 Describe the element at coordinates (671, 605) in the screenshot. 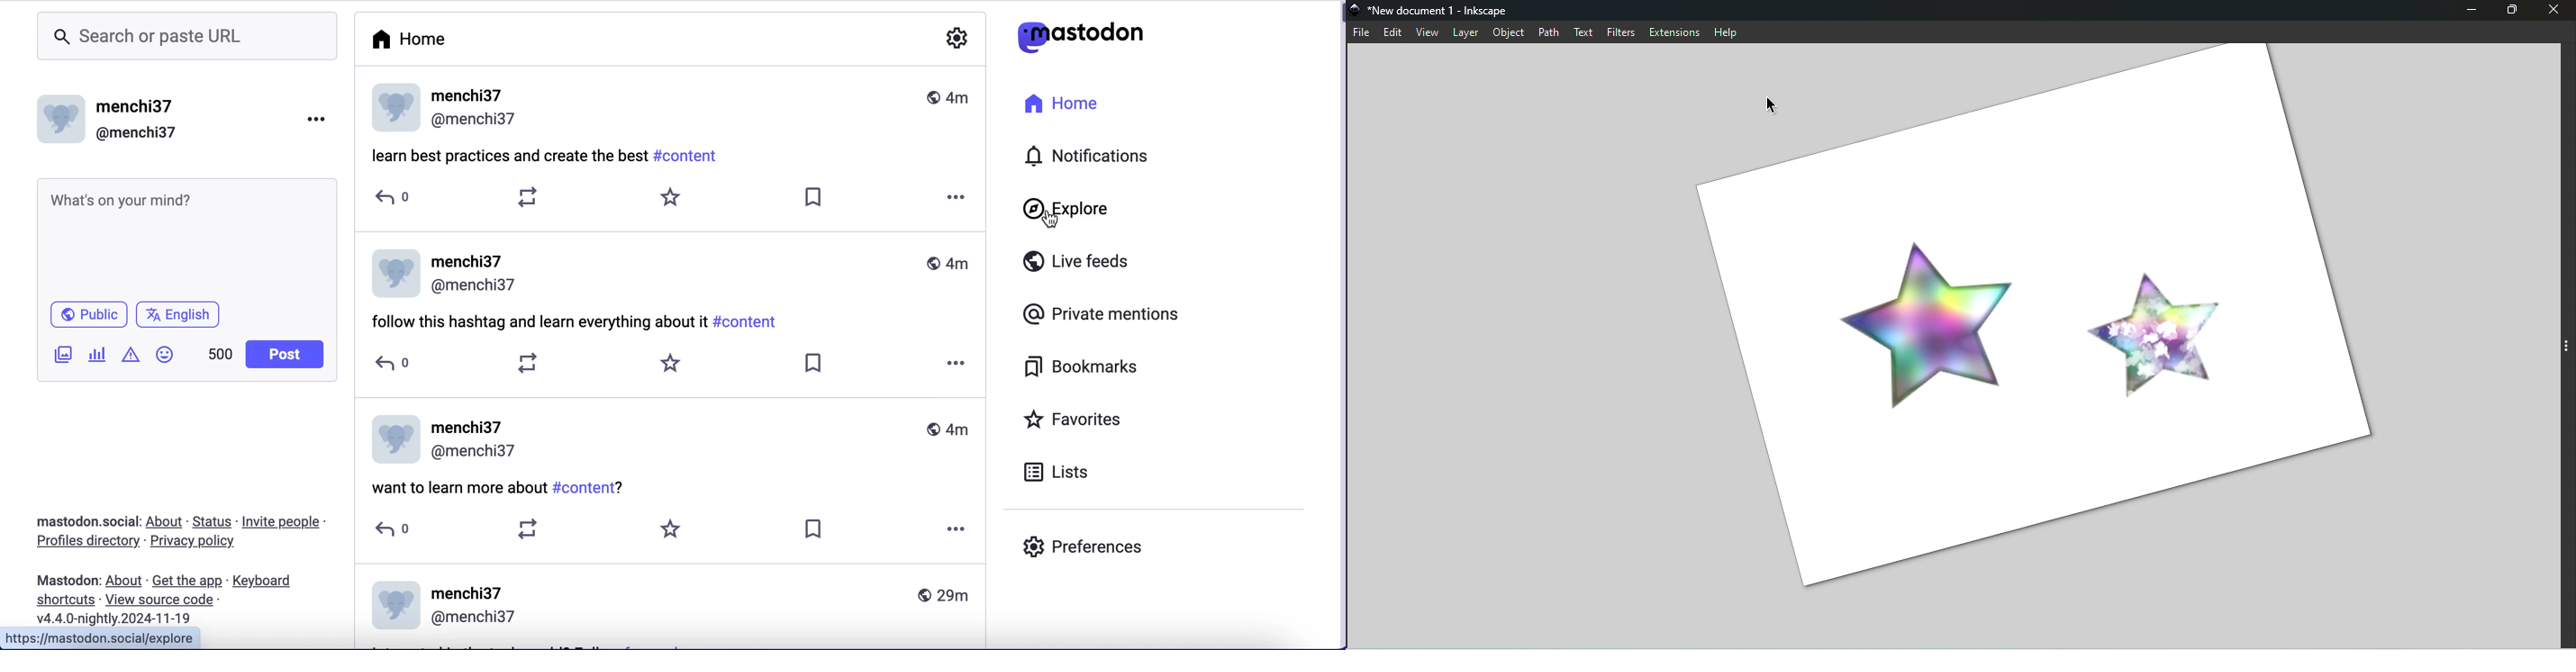

I see `user` at that location.